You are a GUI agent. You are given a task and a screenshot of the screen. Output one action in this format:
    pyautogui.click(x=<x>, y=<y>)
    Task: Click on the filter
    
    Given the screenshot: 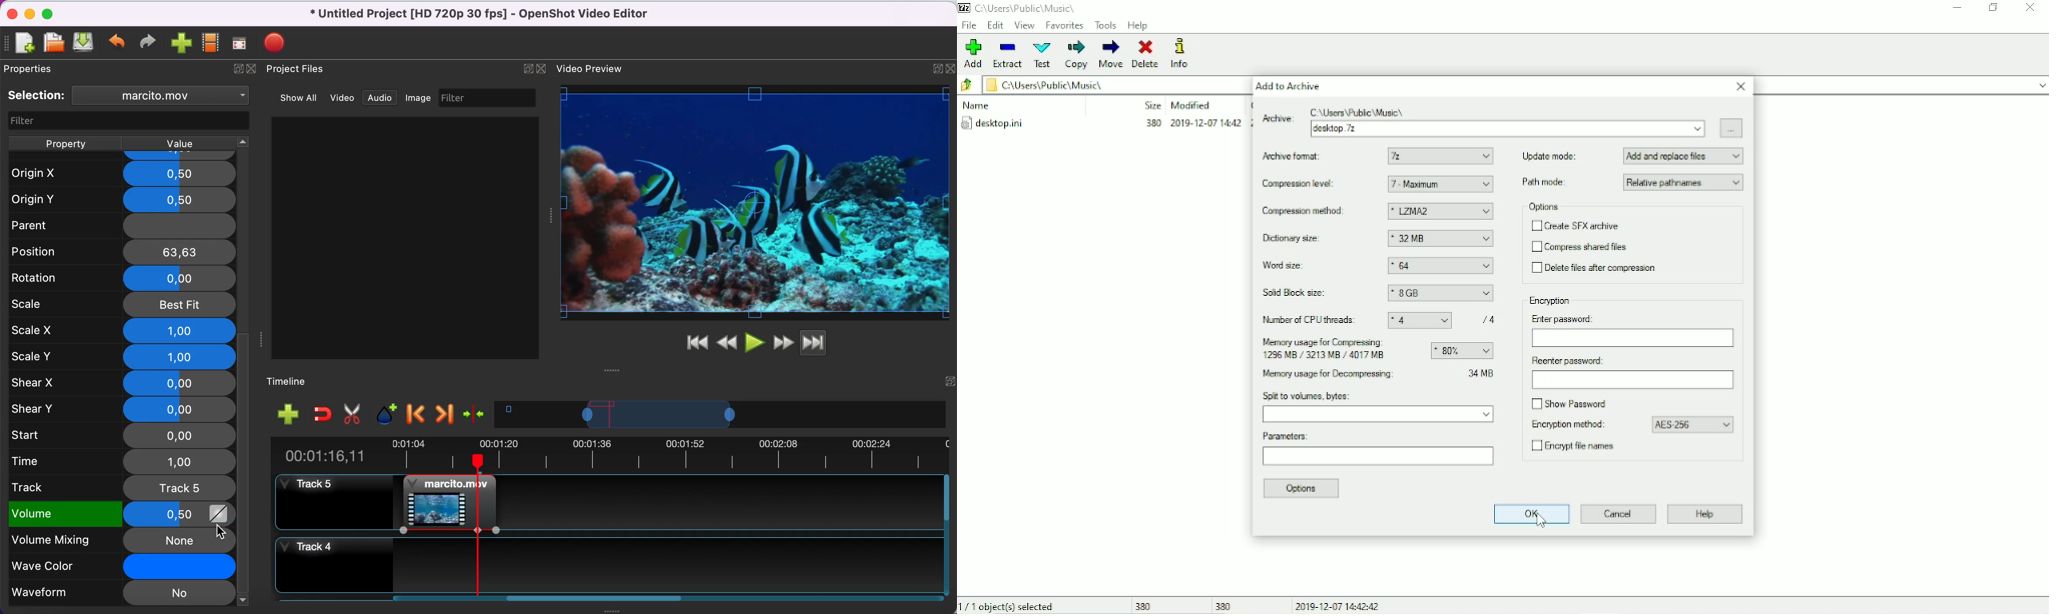 What is the action you would take?
    pyautogui.click(x=490, y=98)
    